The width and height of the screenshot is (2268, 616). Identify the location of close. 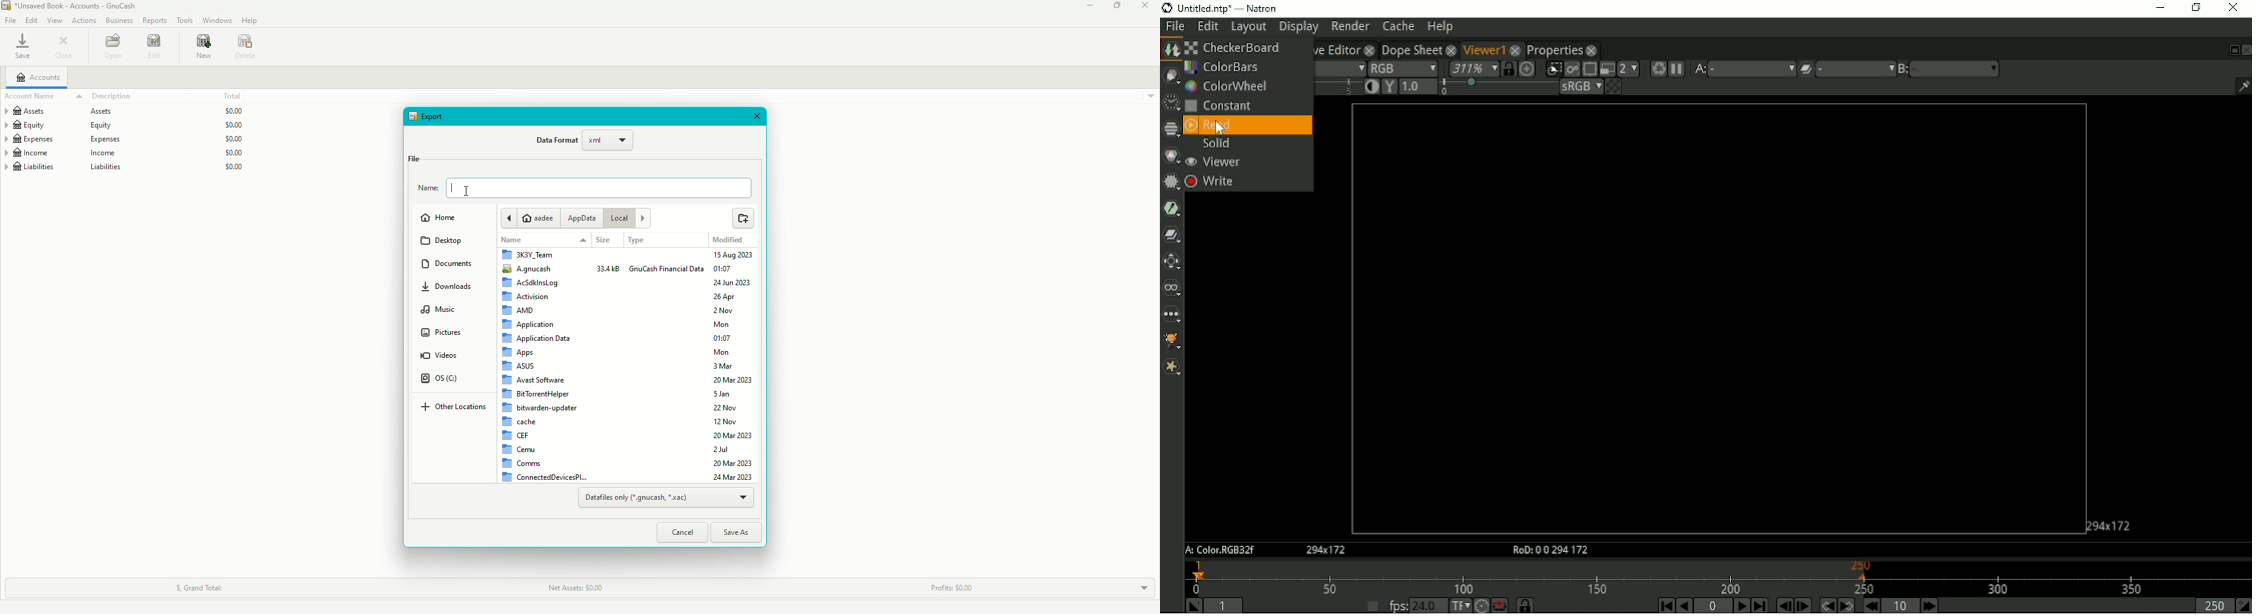
(1592, 50).